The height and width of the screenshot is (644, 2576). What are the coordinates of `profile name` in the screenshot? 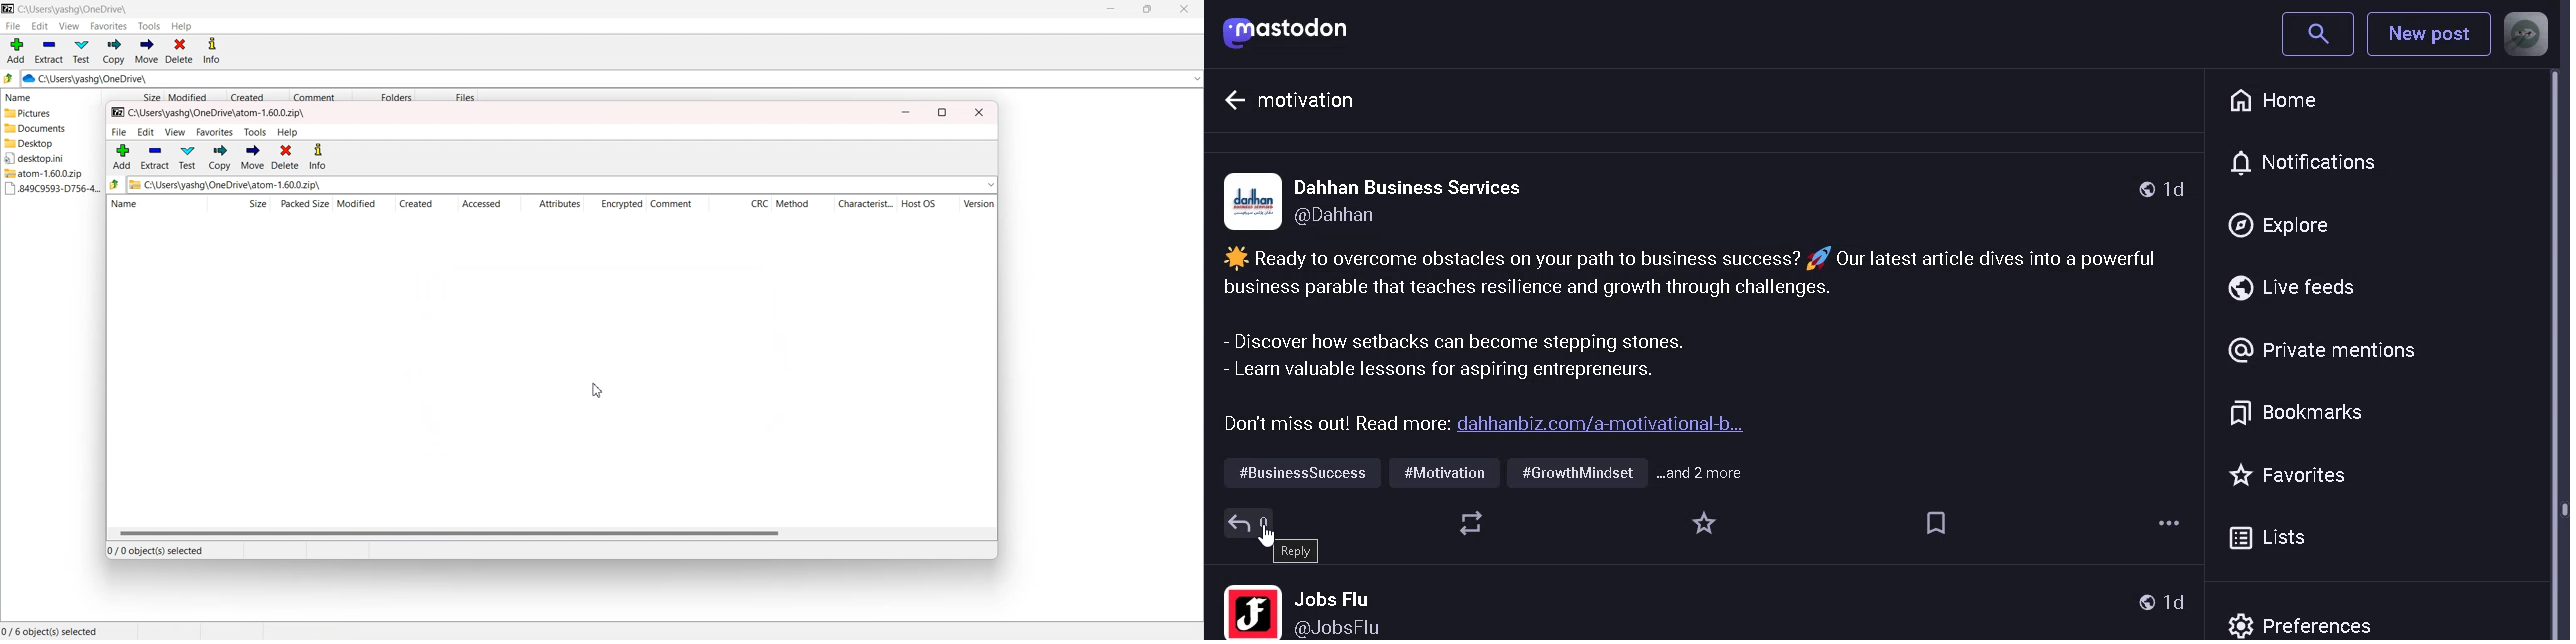 It's located at (1353, 612).